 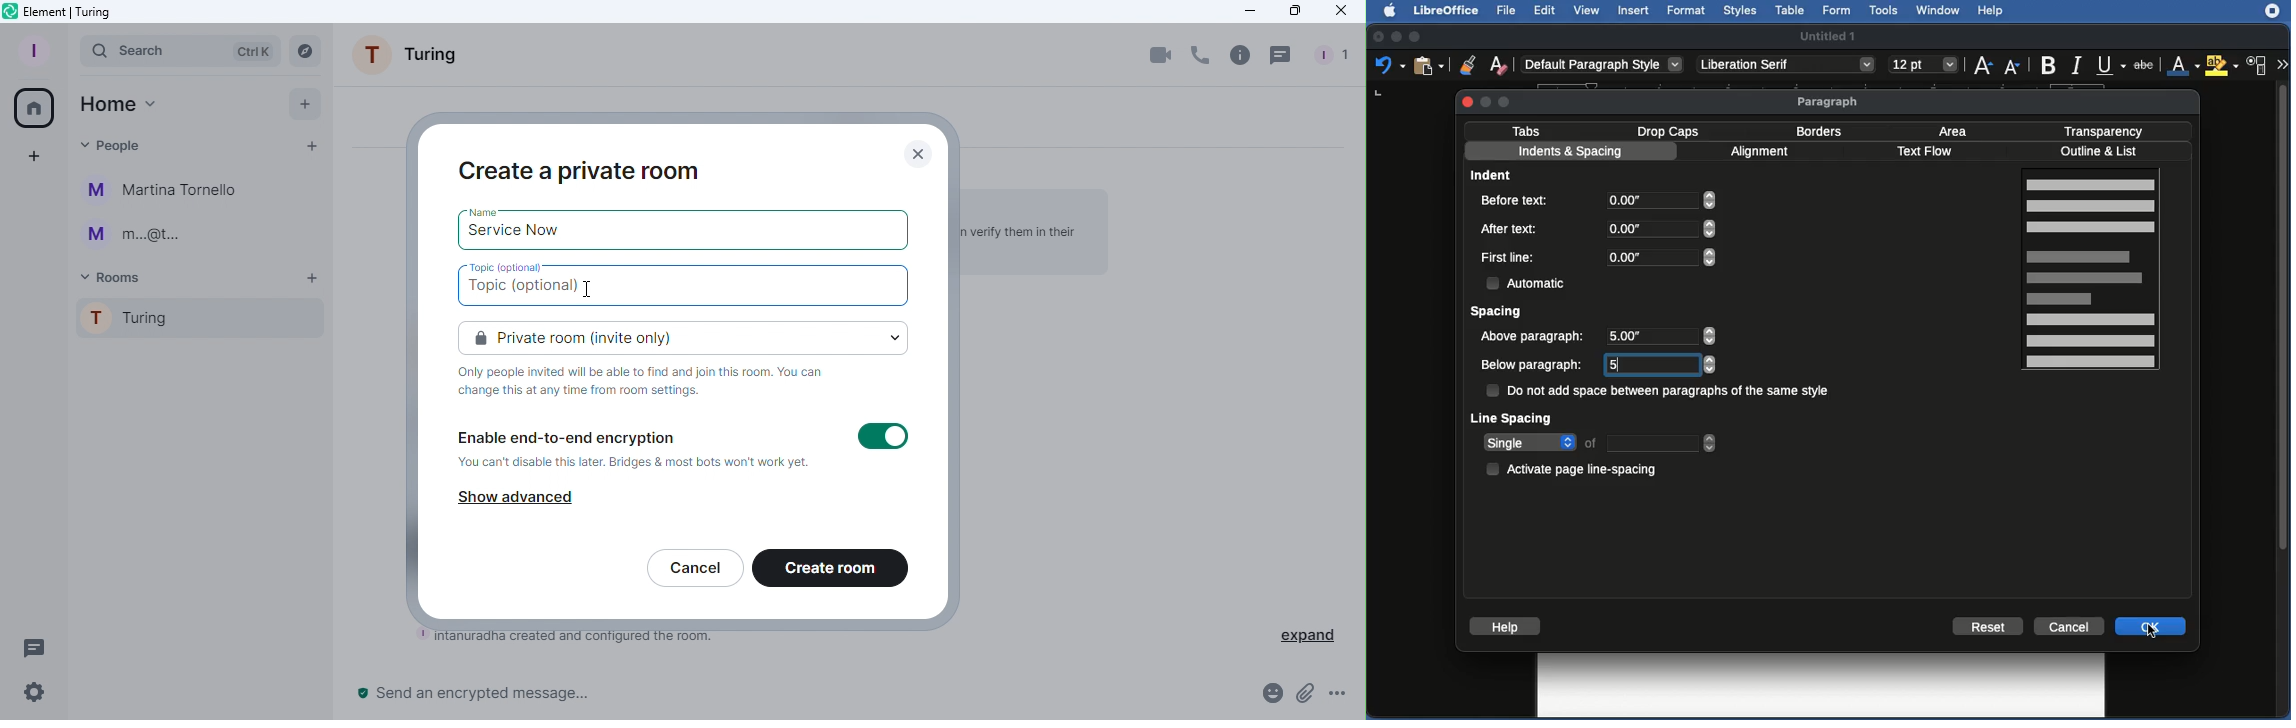 What do you see at coordinates (1504, 11) in the screenshot?
I see `File` at bounding box center [1504, 11].